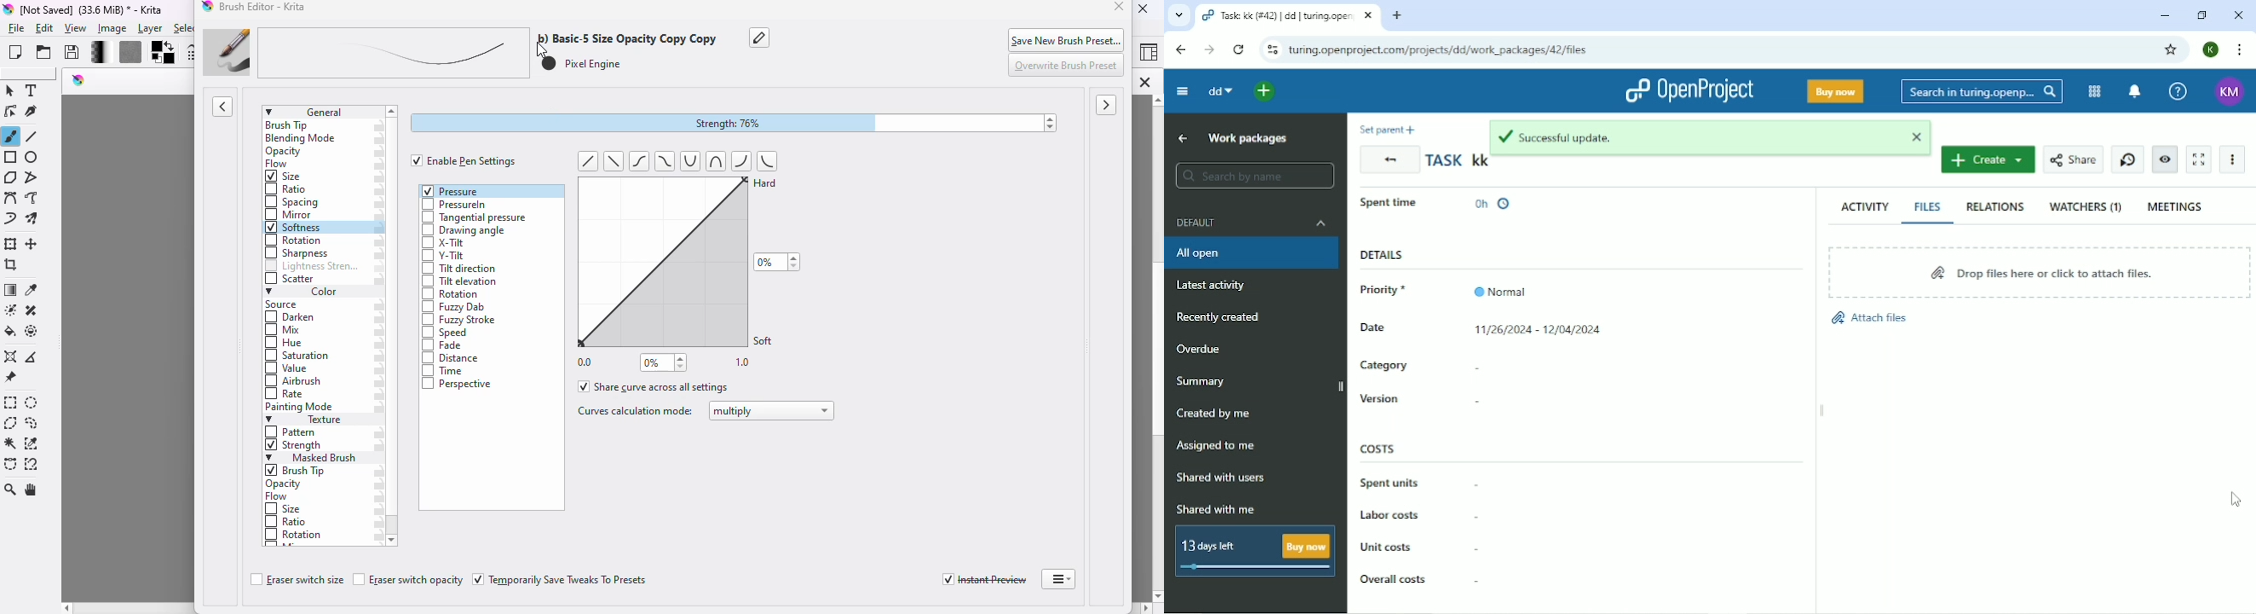 The height and width of the screenshot is (616, 2268). I want to click on MEETINGS, so click(2176, 207).